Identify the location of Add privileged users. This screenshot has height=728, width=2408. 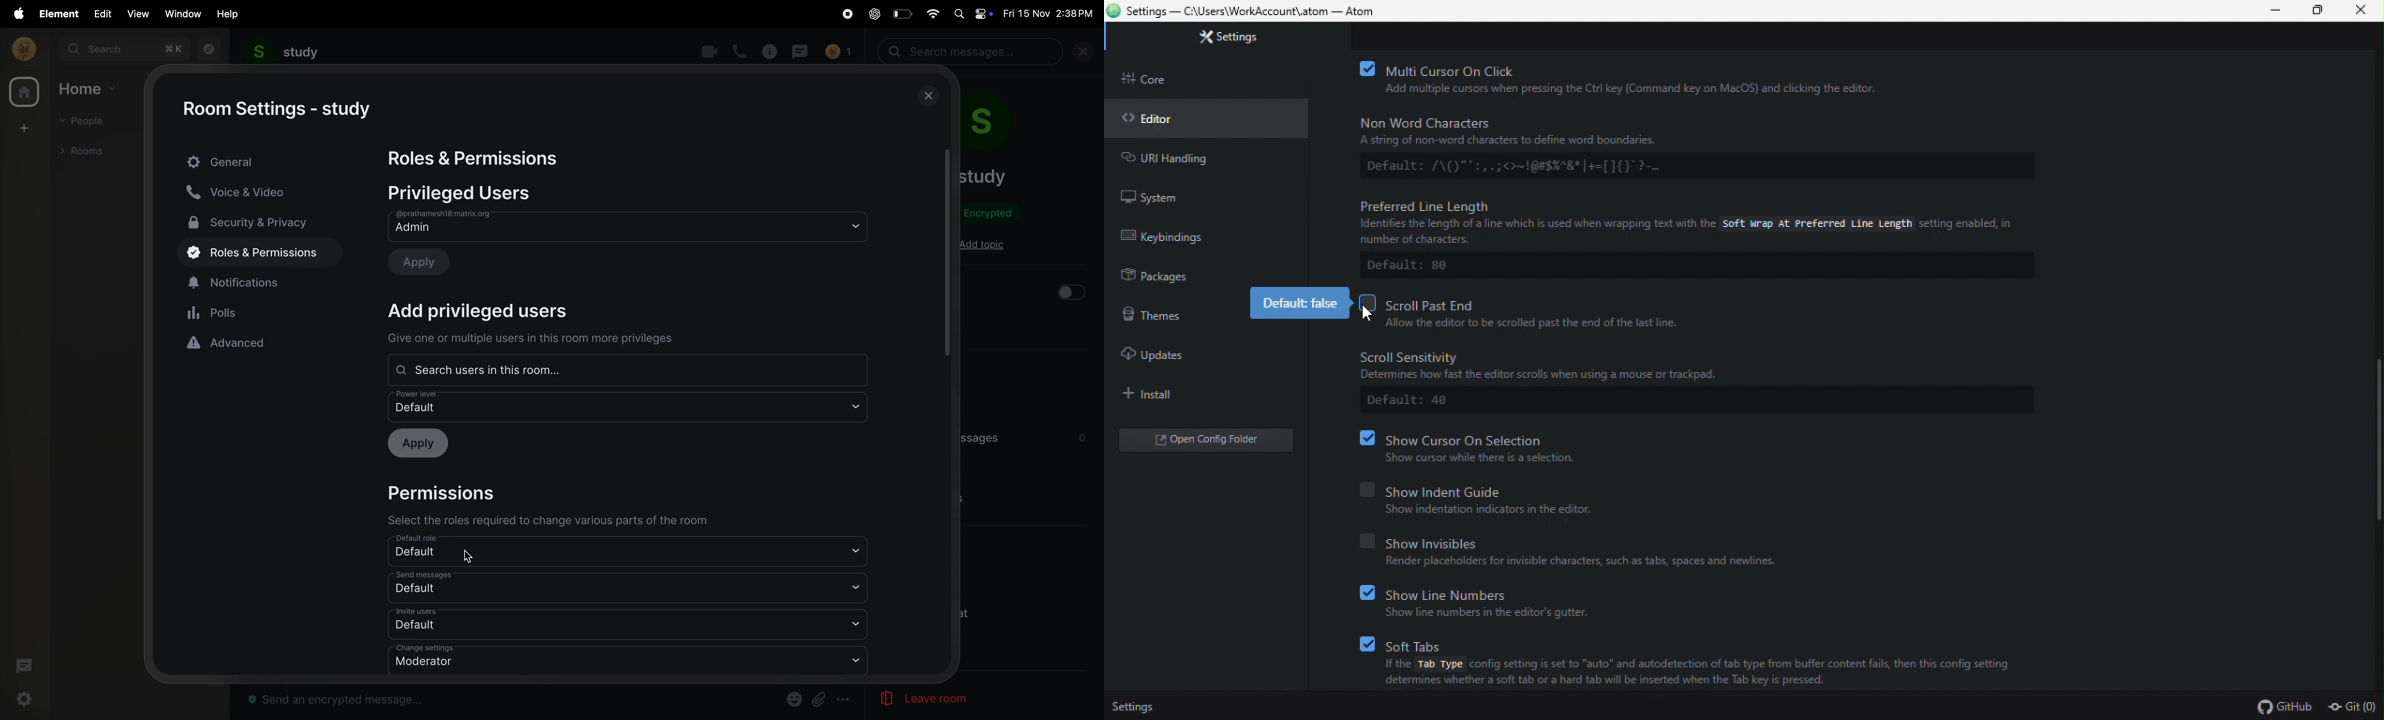
(490, 311).